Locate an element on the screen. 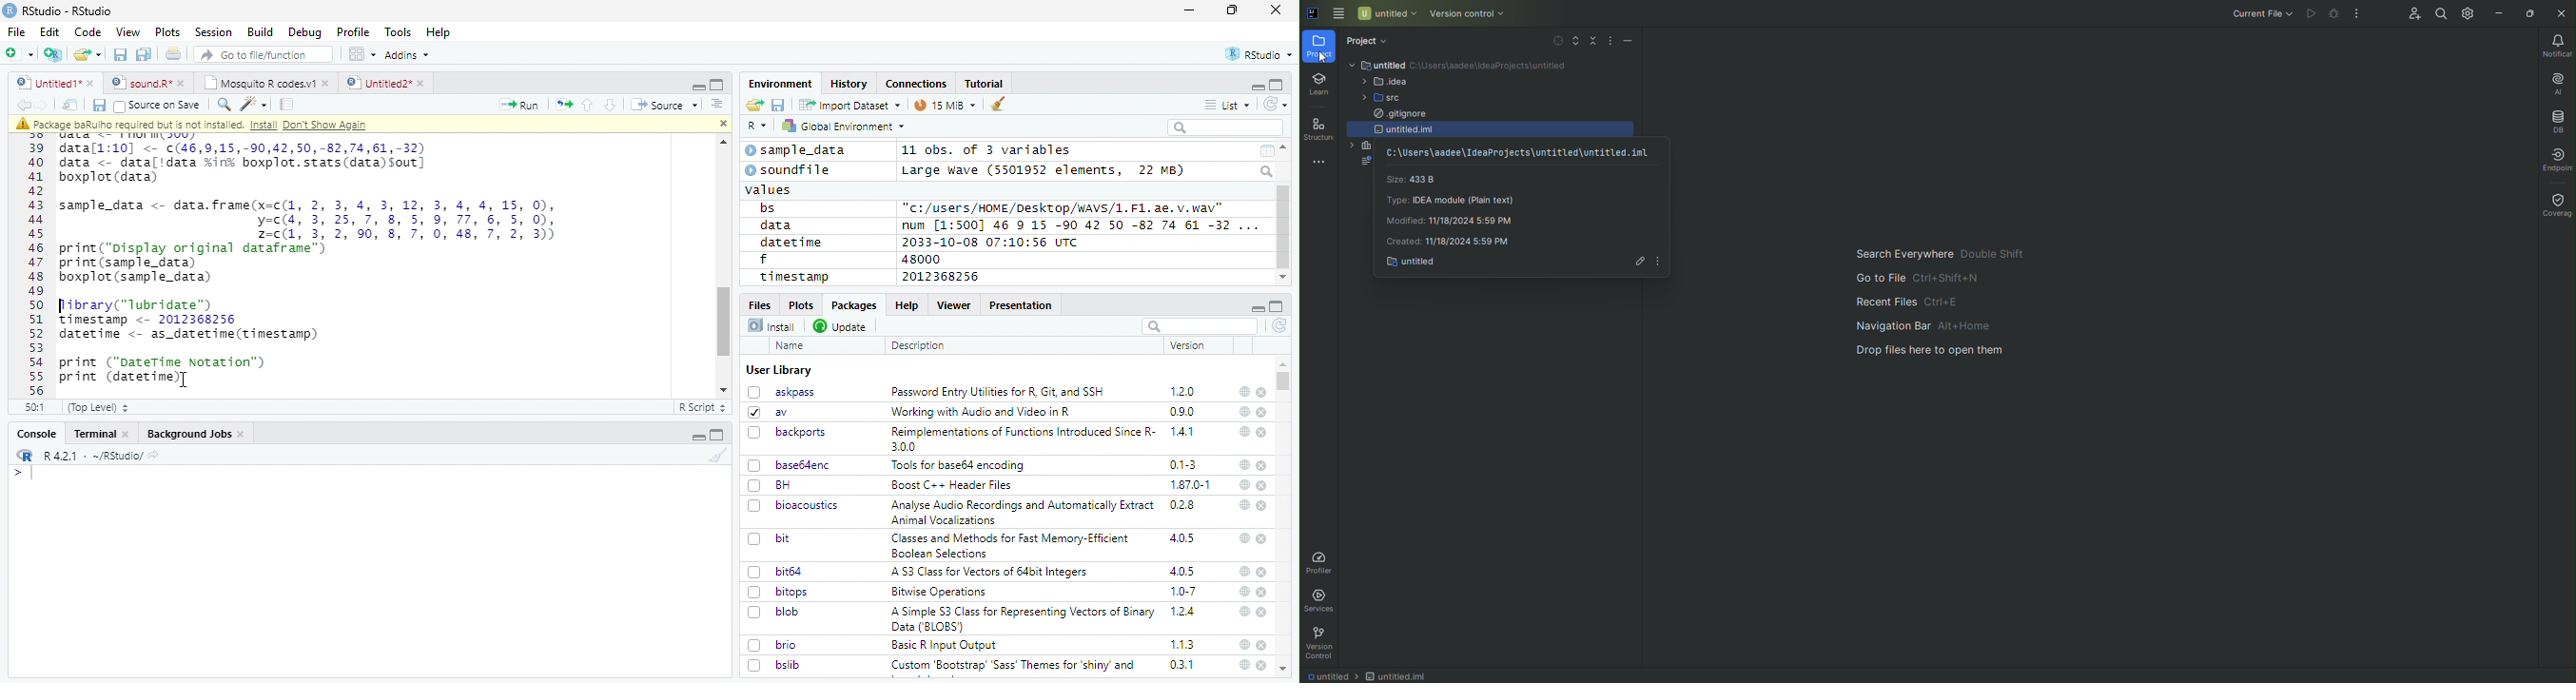 The image size is (2576, 700). scroll up is located at coordinates (720, 143).